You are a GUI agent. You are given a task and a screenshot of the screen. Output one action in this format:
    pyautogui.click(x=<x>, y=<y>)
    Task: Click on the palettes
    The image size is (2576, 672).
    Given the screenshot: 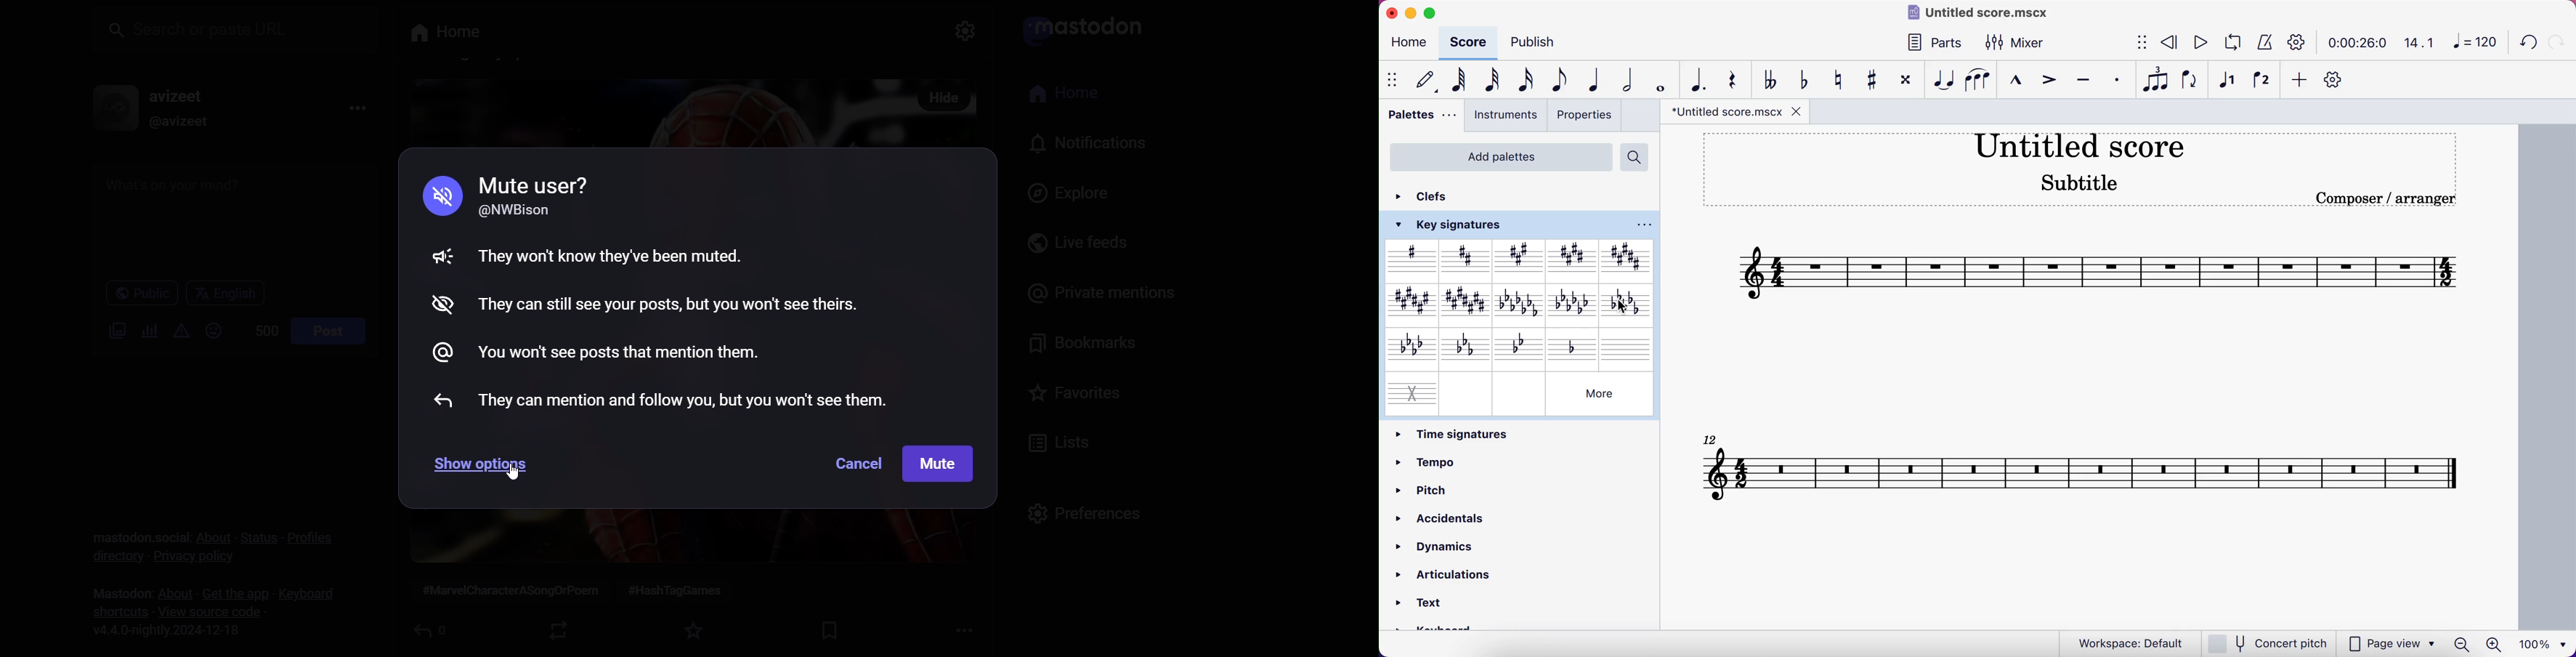 What is the action you would take?
    pyautogui.click(x=1421, y=120)
    